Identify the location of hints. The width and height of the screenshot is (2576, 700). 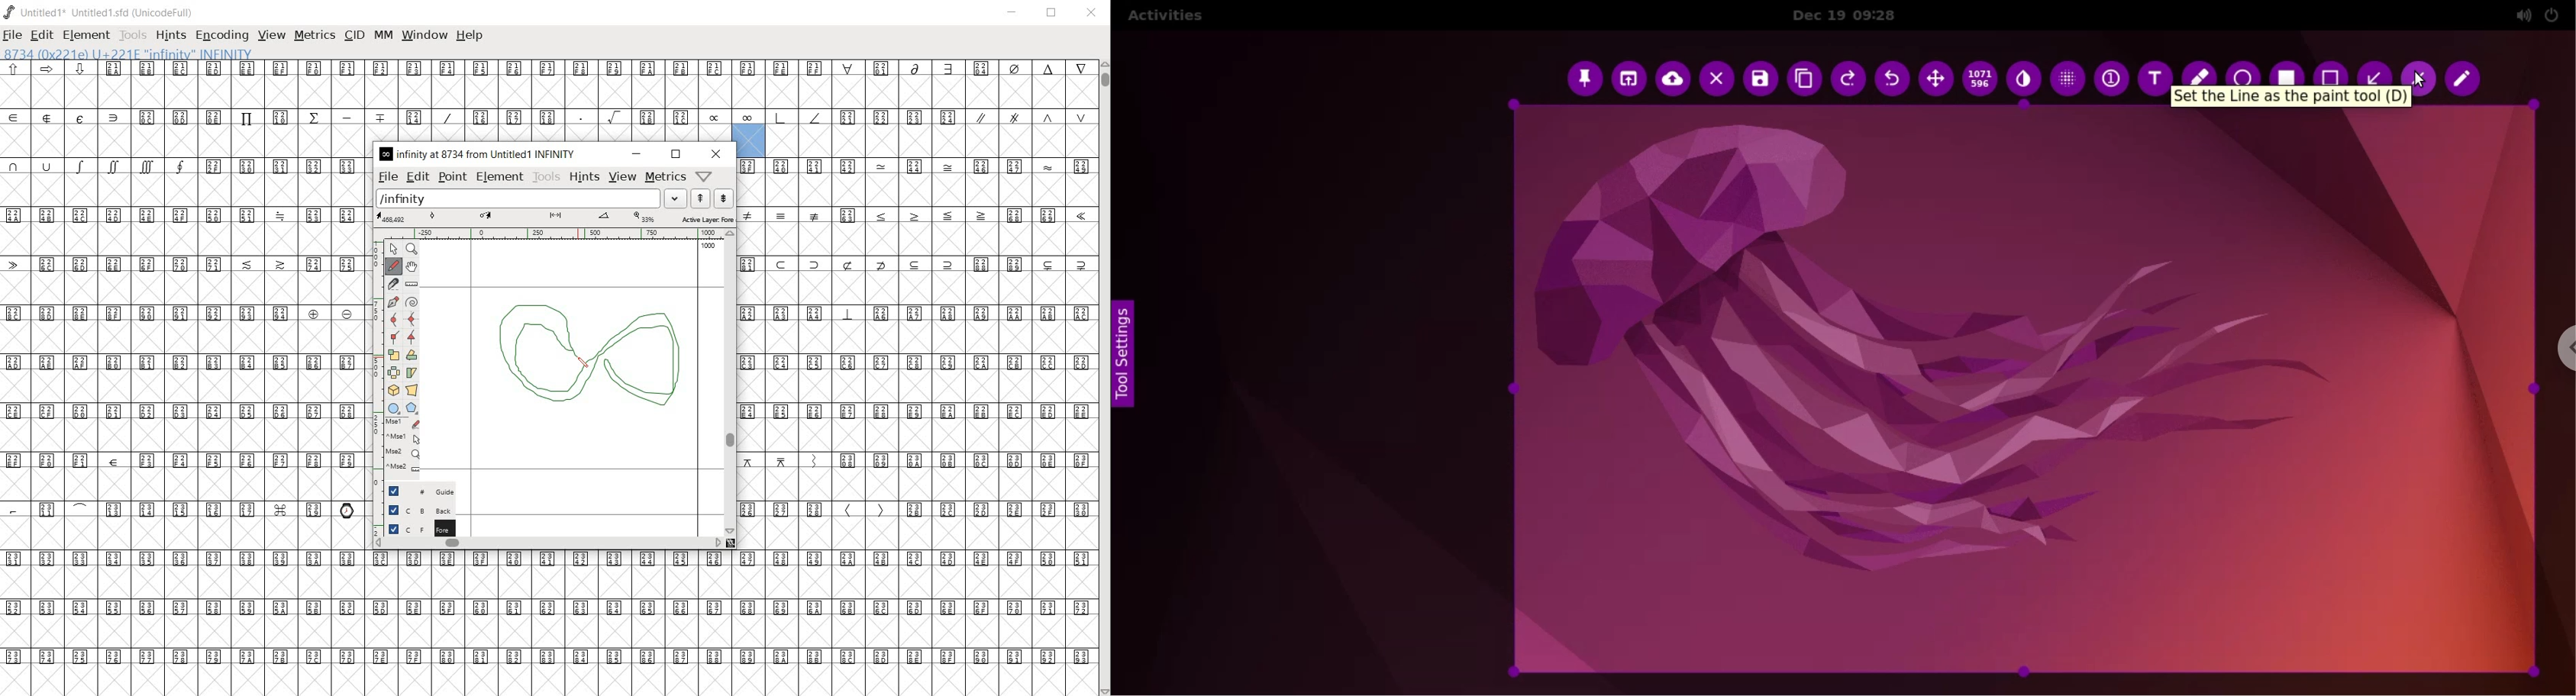
(171, 34).